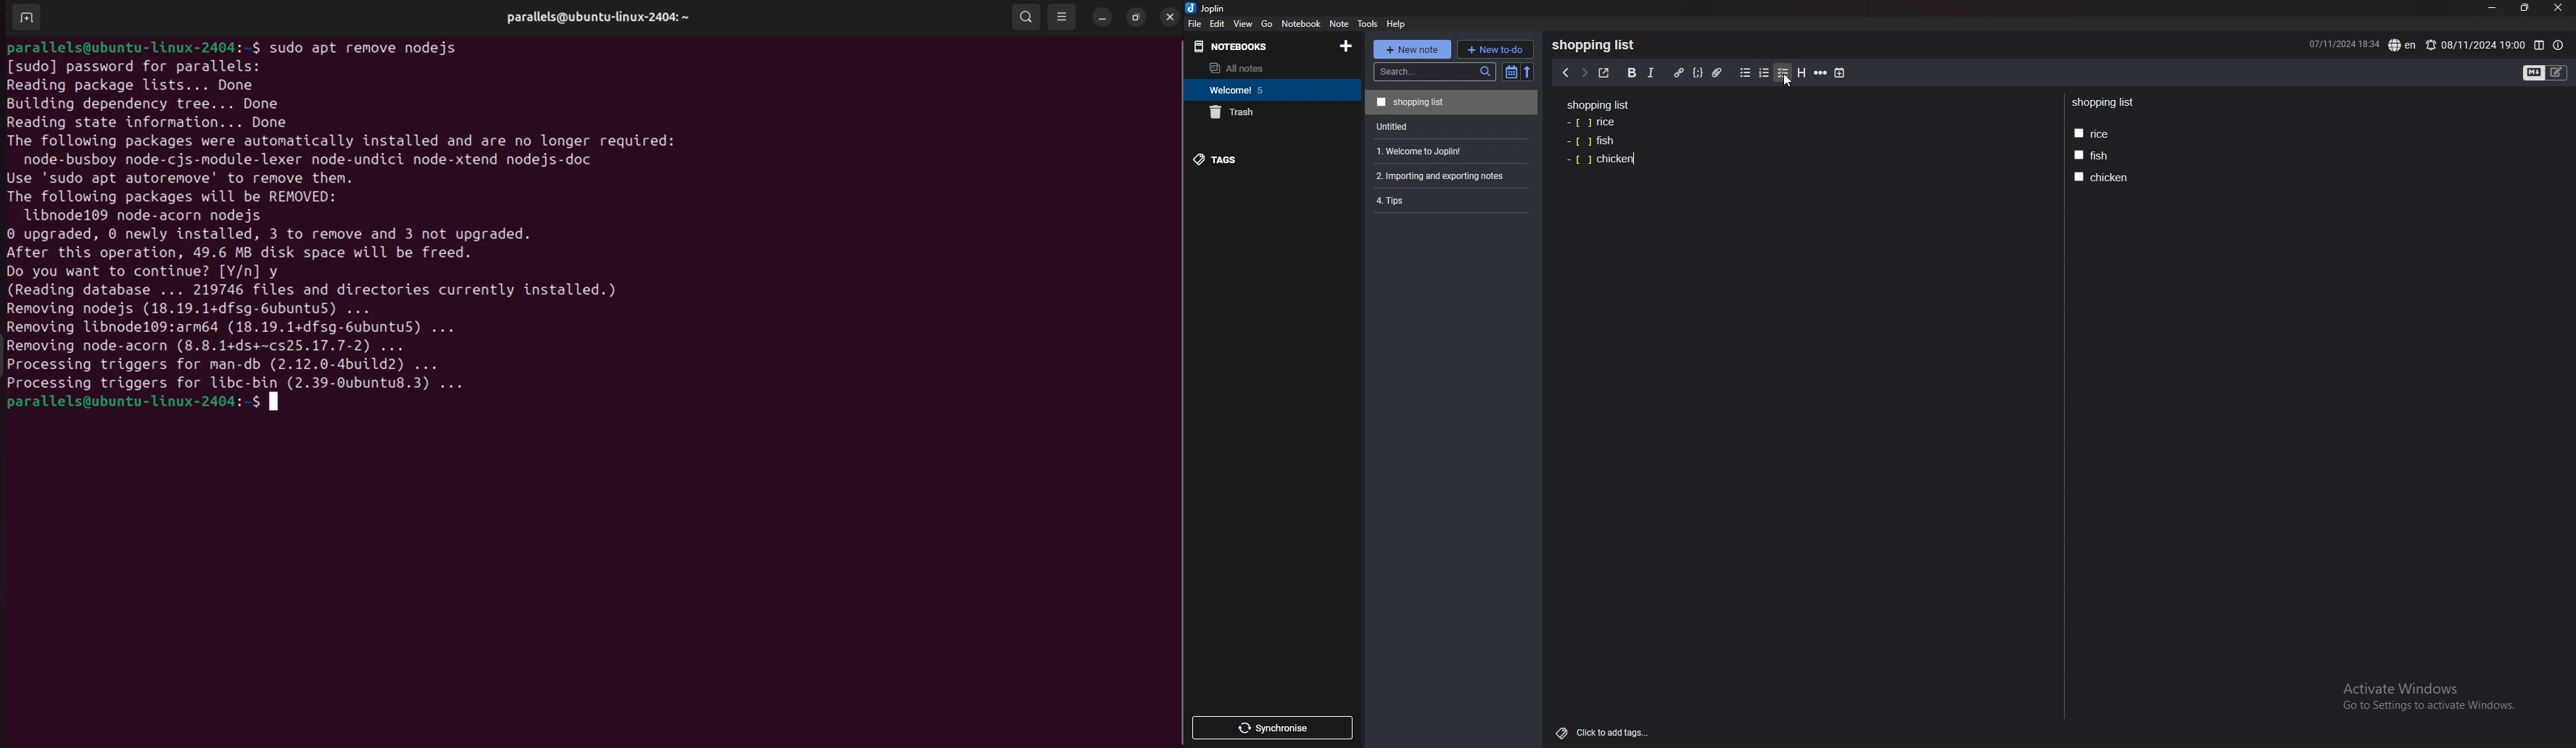  Describe the element at coordinates (1397, 24) in the screenshot. I see `help` at that location.